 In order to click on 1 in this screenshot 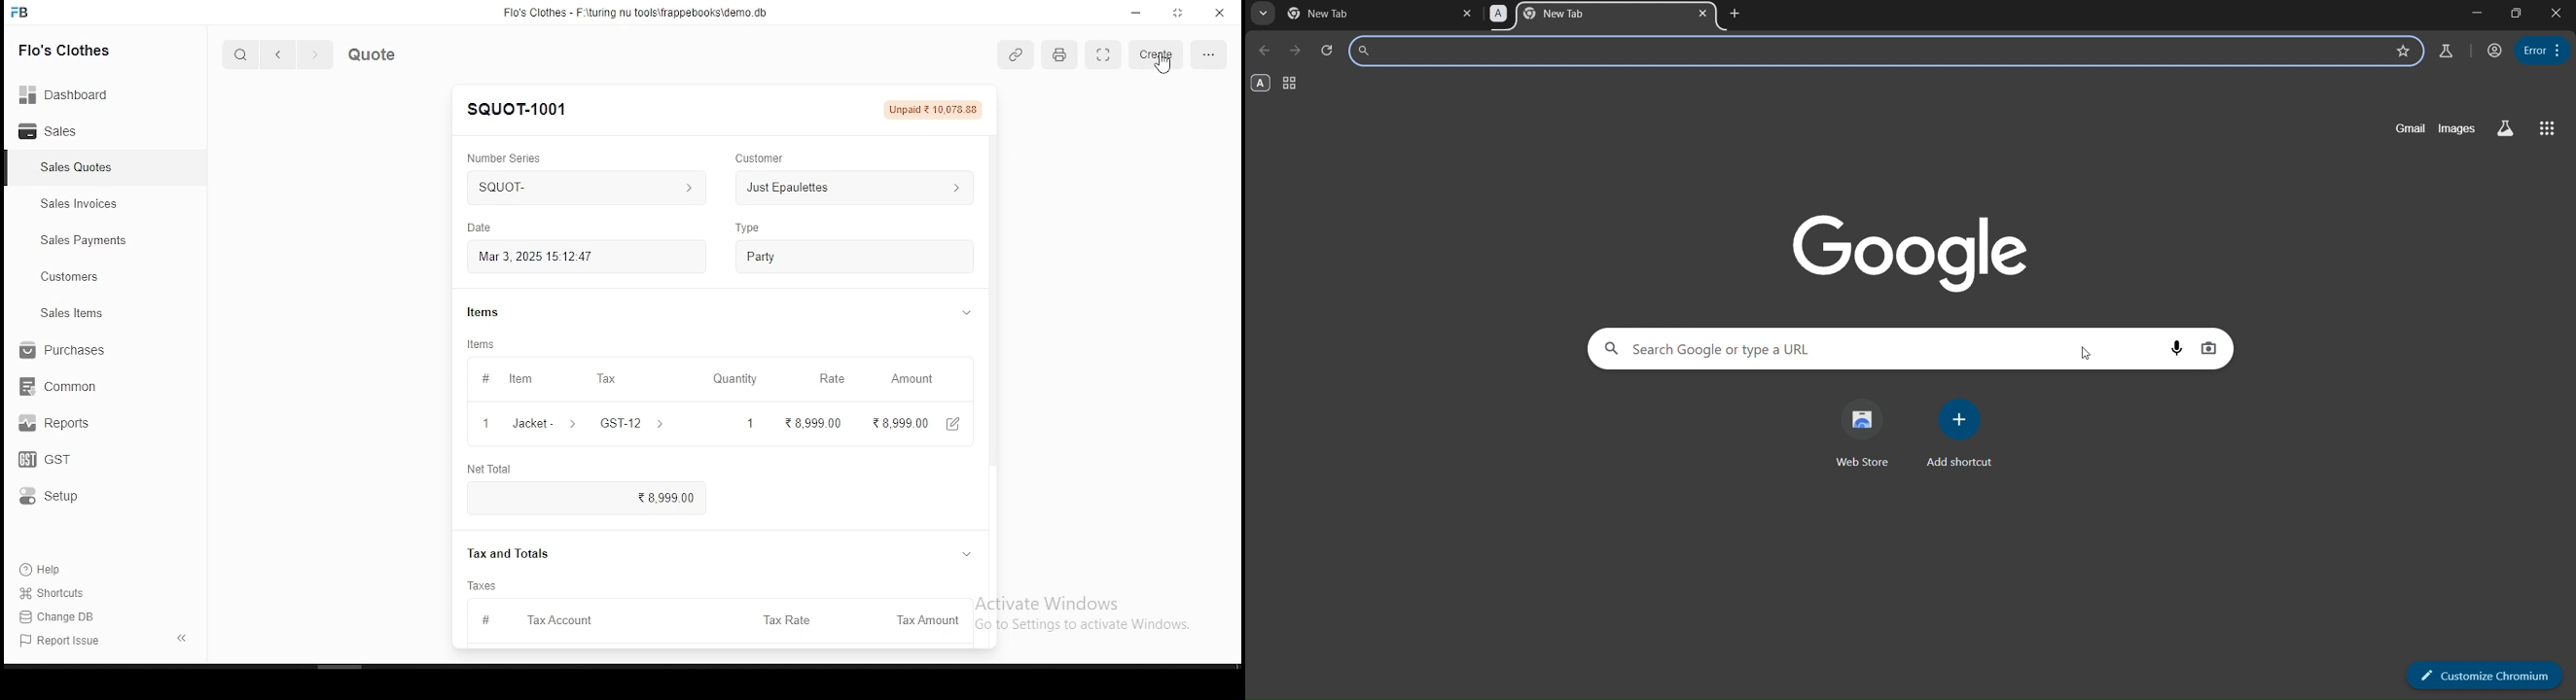, I will do `click(750, 422)`.